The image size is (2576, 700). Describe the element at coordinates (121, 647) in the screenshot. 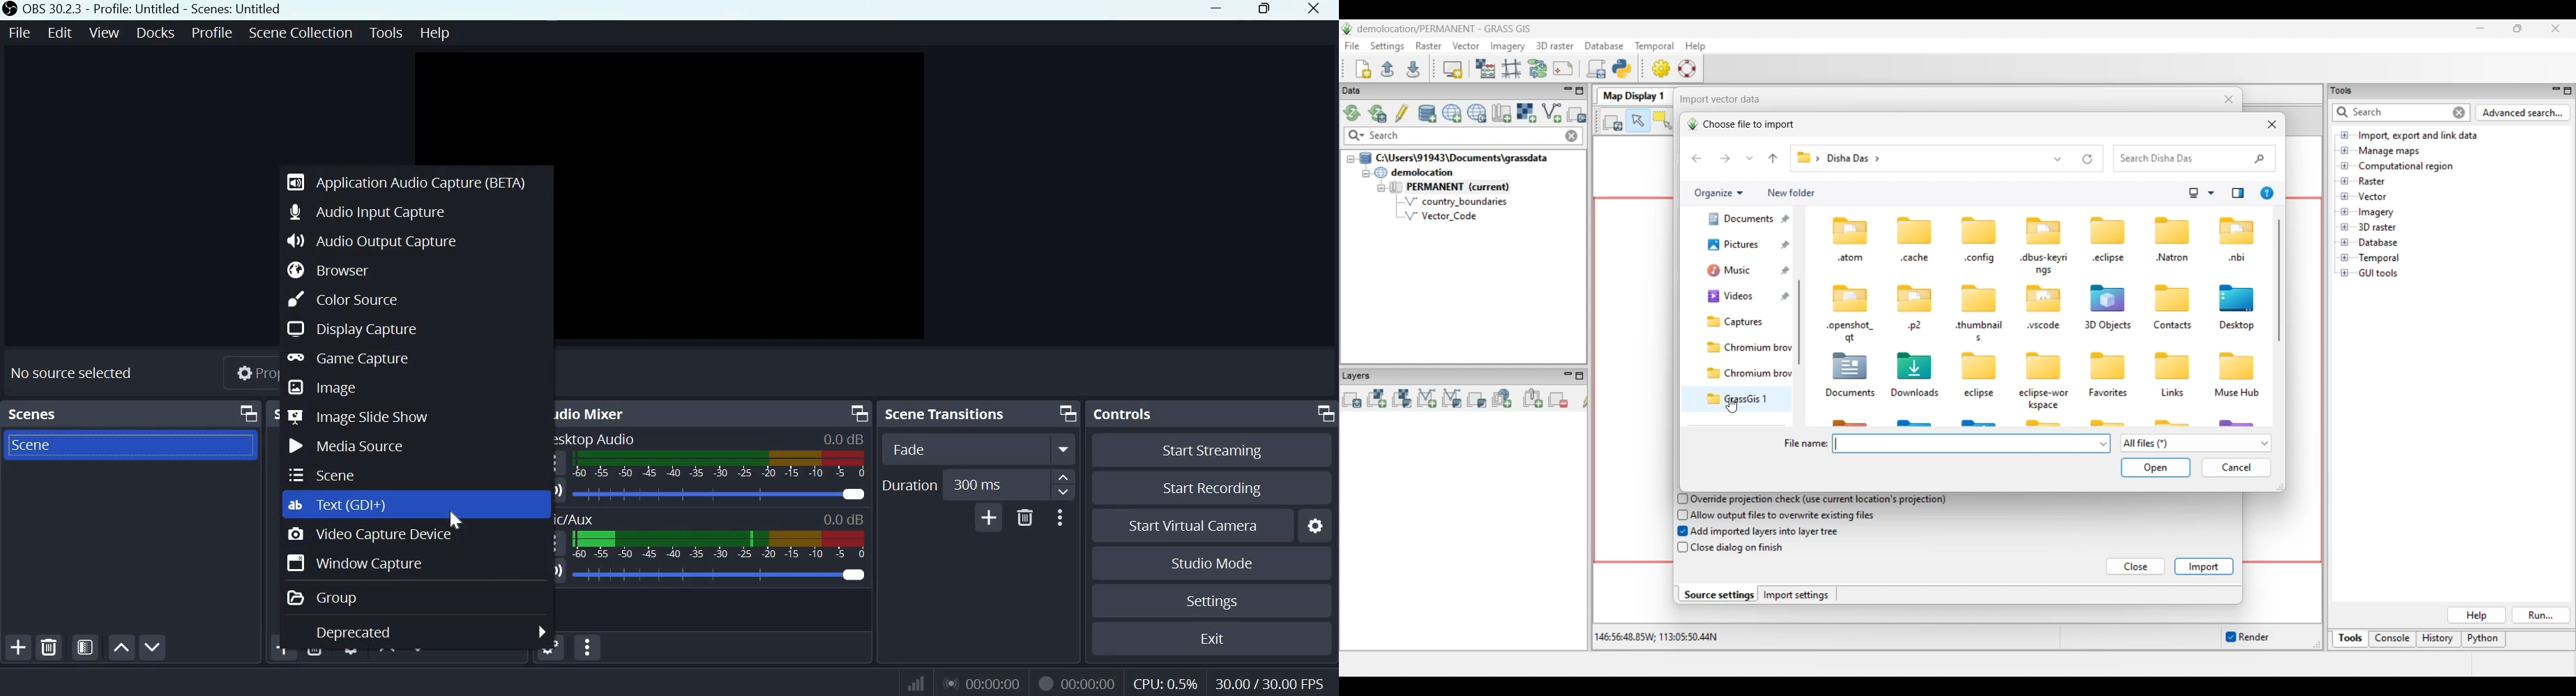

I see `Move scene up` at that location.